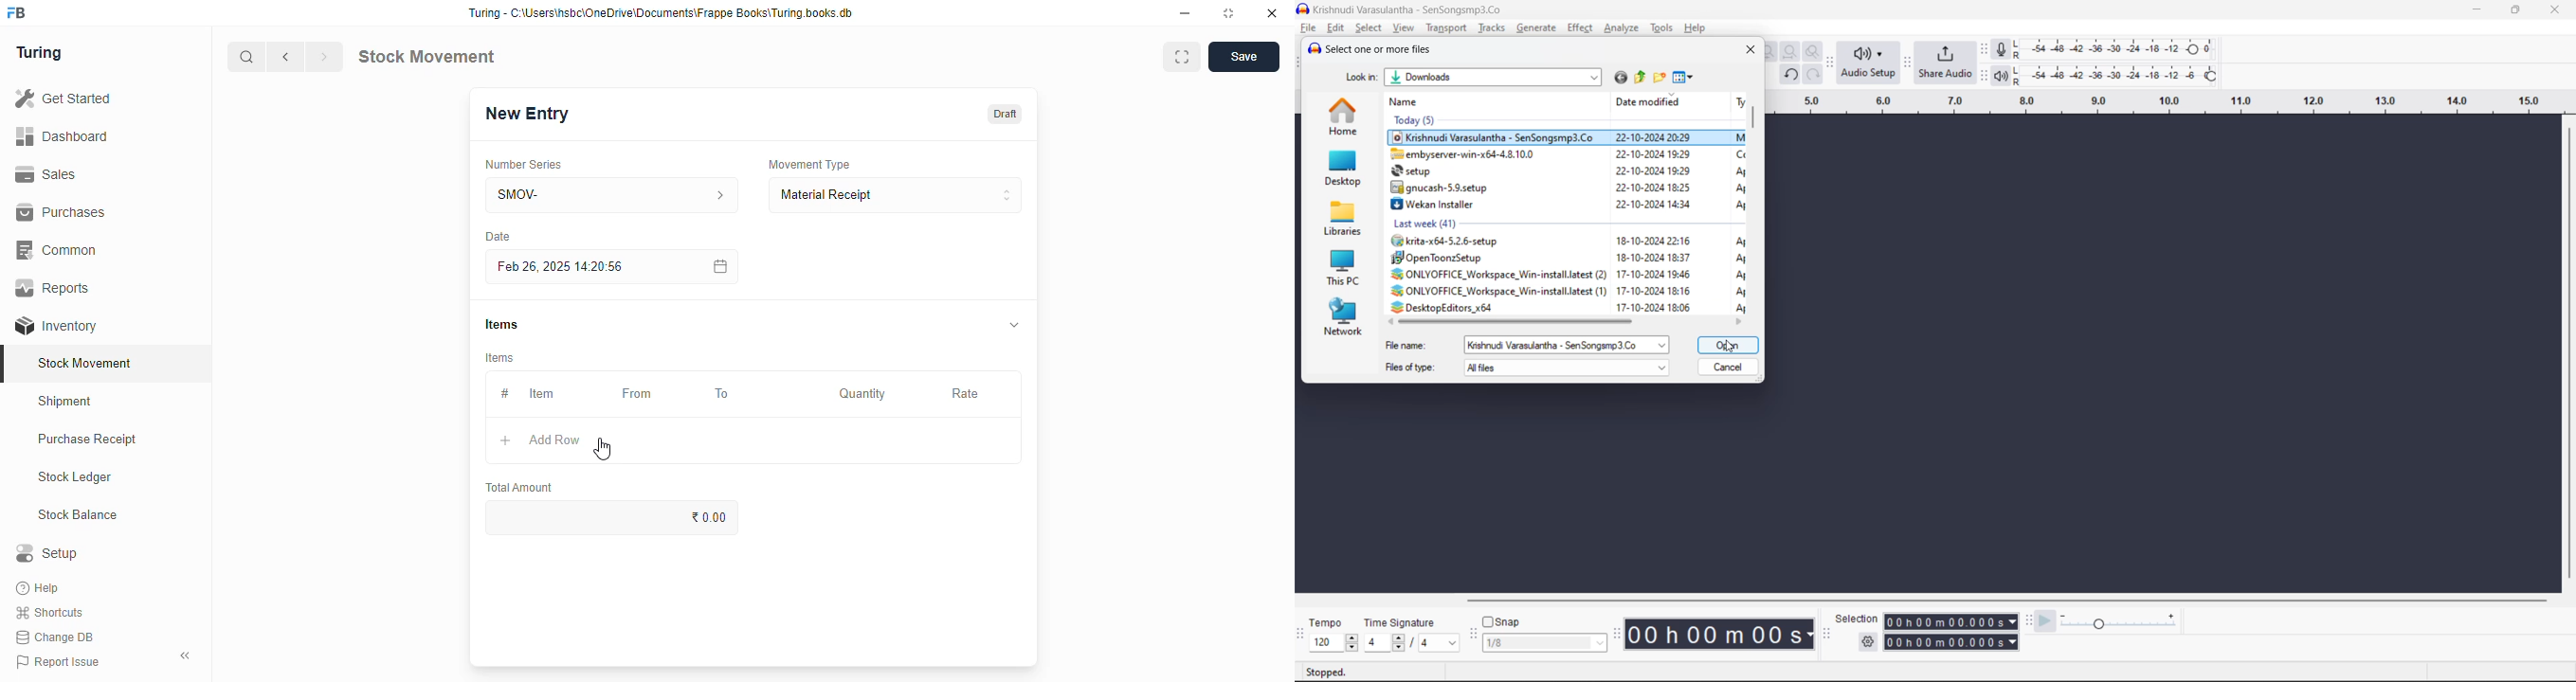 Image resolution: width=2576 pixels, height=700 pixels. What do you see at coordinates (49, 613) in the screenshot?
I see `shortcuts` at bounding box center [49, 613].